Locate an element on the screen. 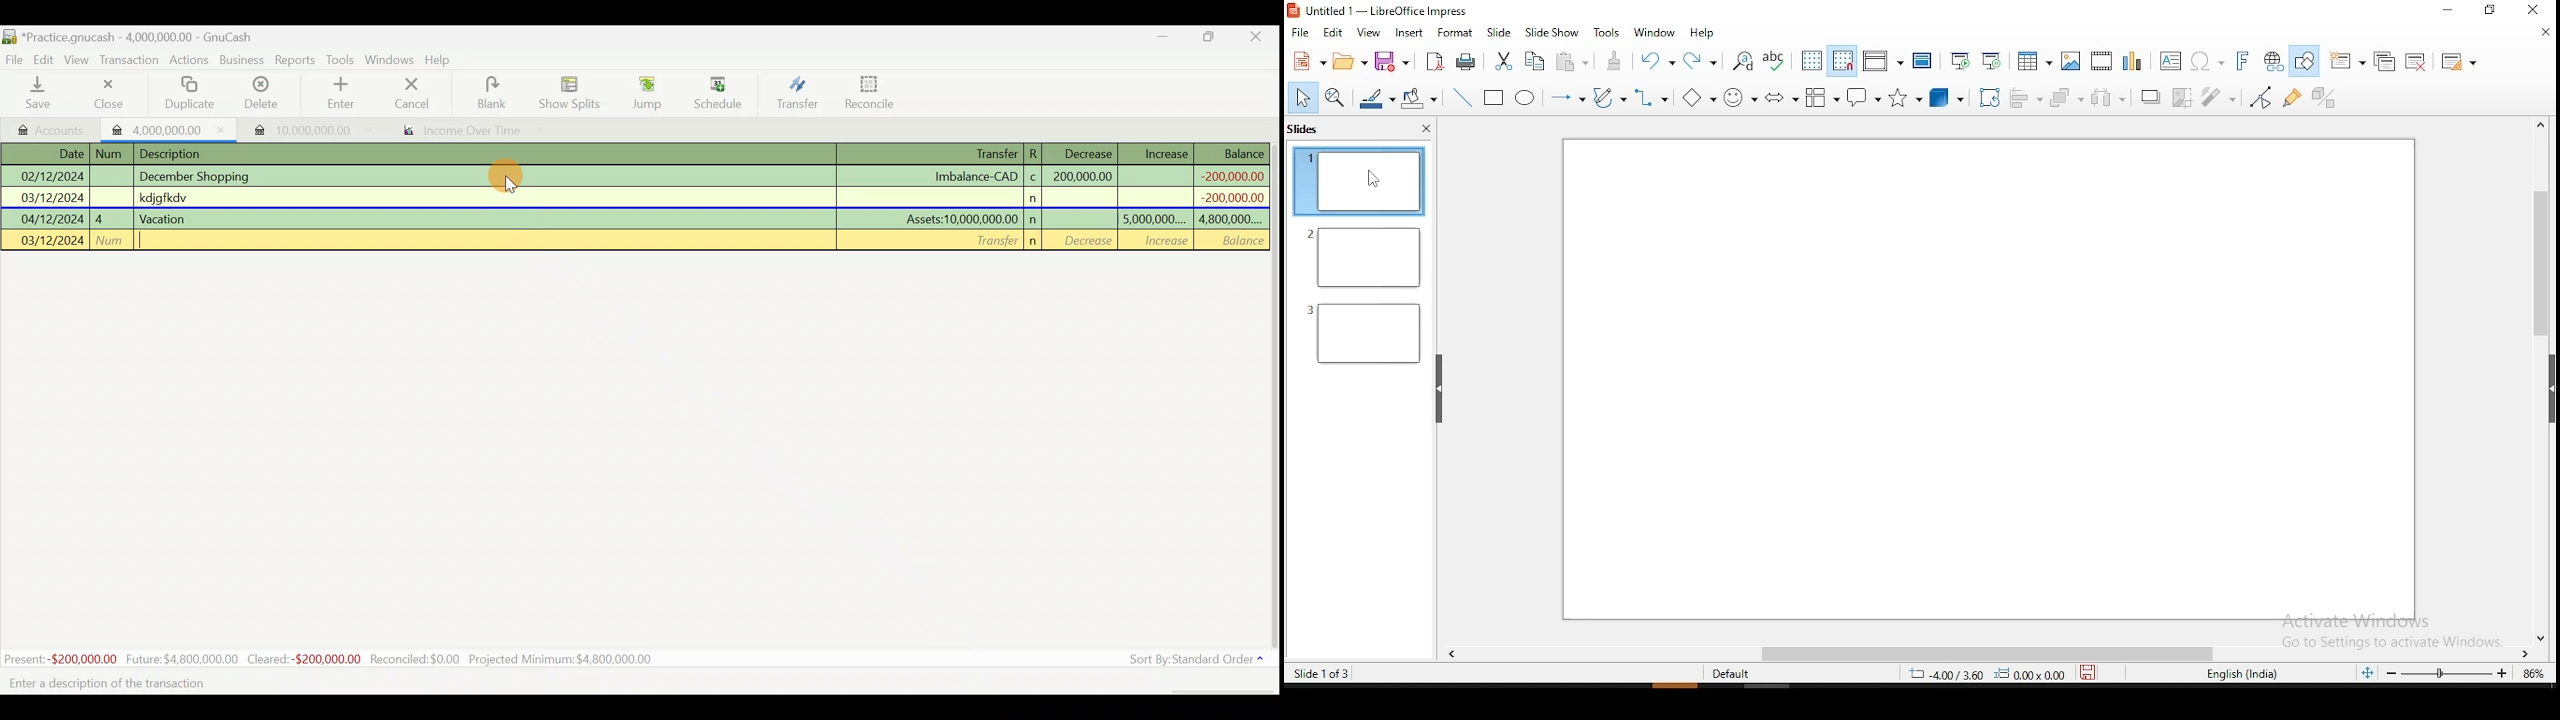 This screenshot has width=2576, height=728. copy is located at coordinates (1539, 62).